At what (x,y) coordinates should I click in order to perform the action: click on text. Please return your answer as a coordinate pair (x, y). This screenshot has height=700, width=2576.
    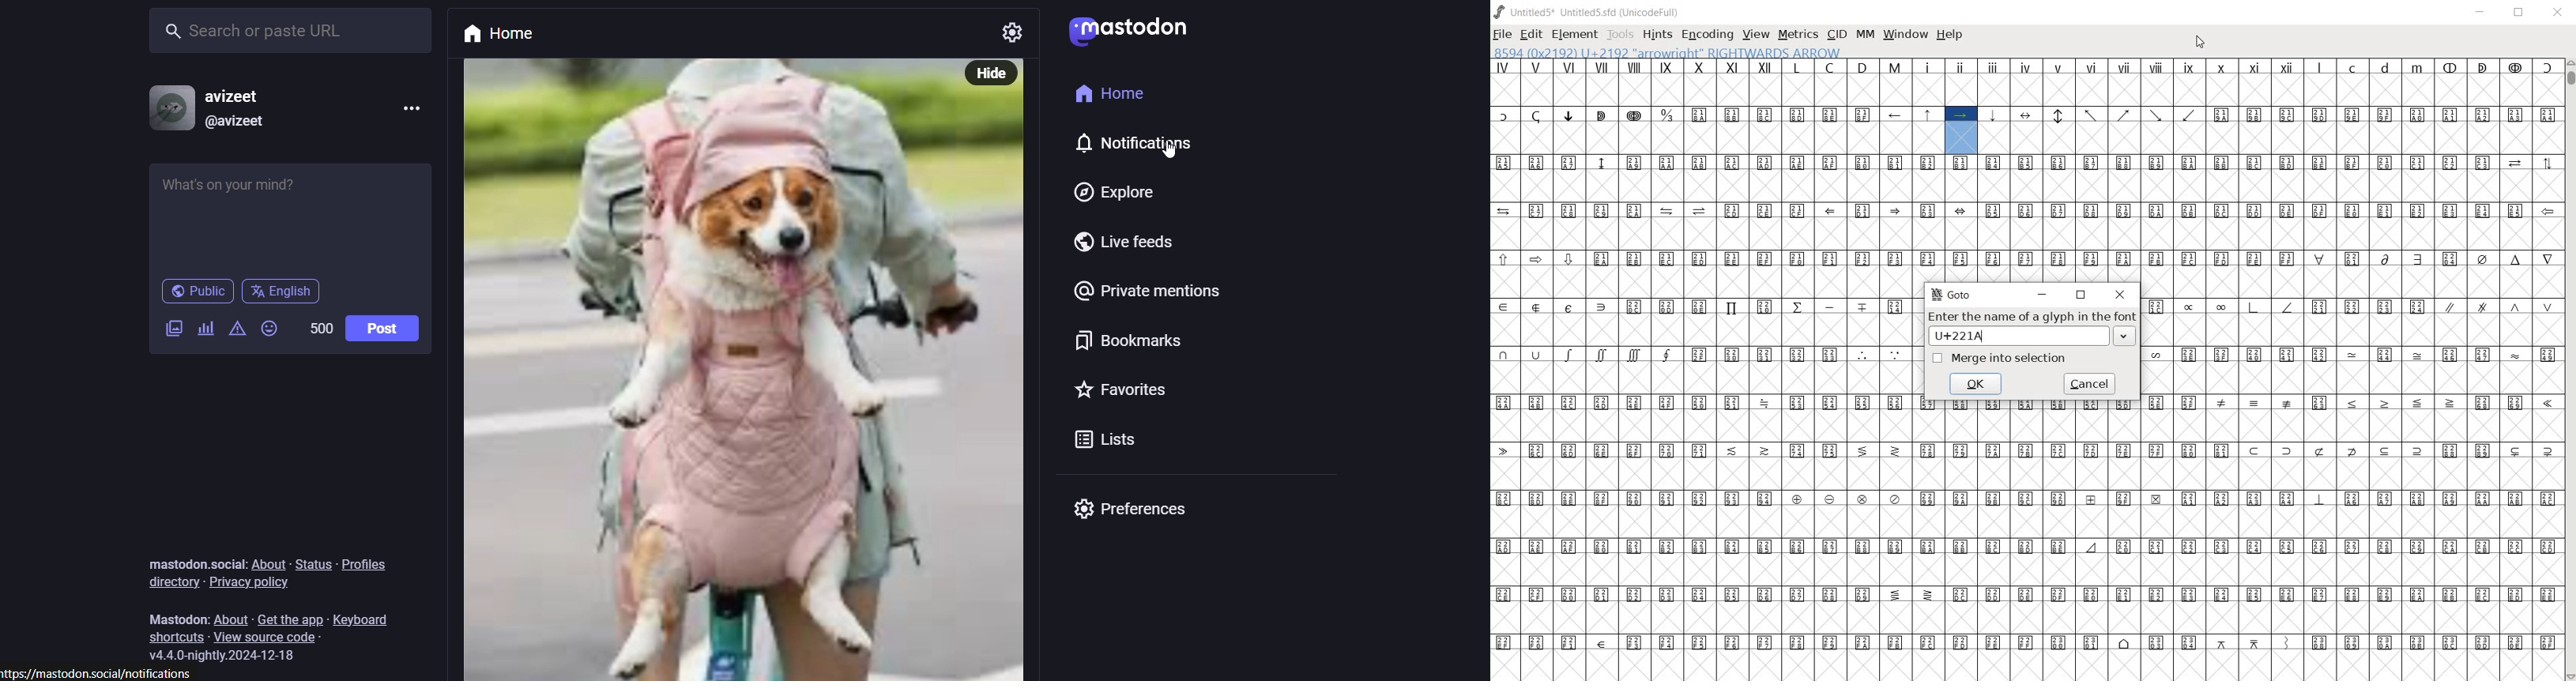
    Looking at the image, I should click on (194, 561).